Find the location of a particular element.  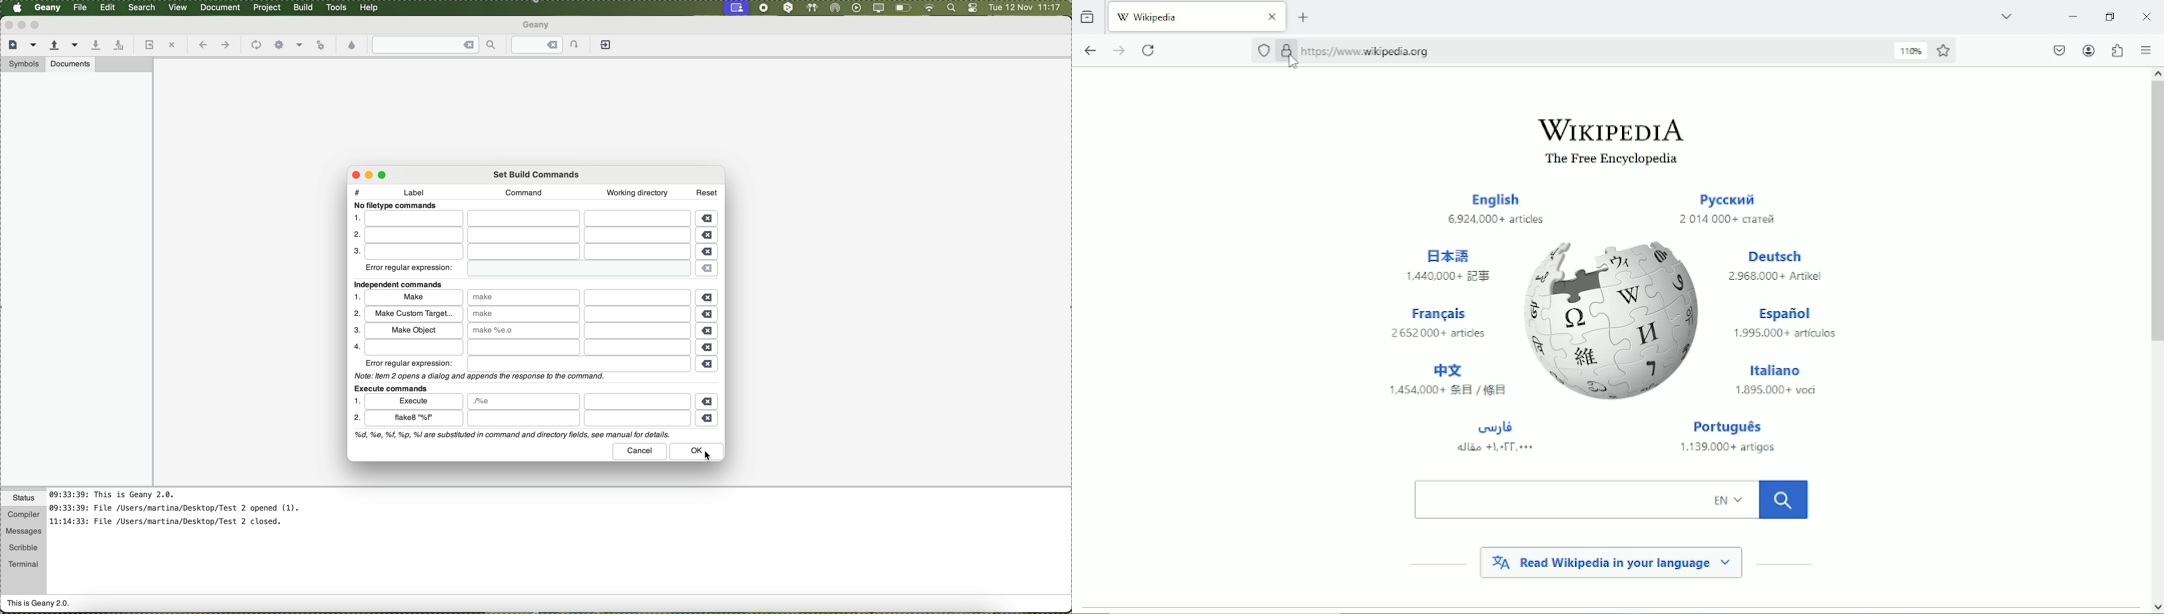

vertical scrollbar is located at coordinates (2155, 214).